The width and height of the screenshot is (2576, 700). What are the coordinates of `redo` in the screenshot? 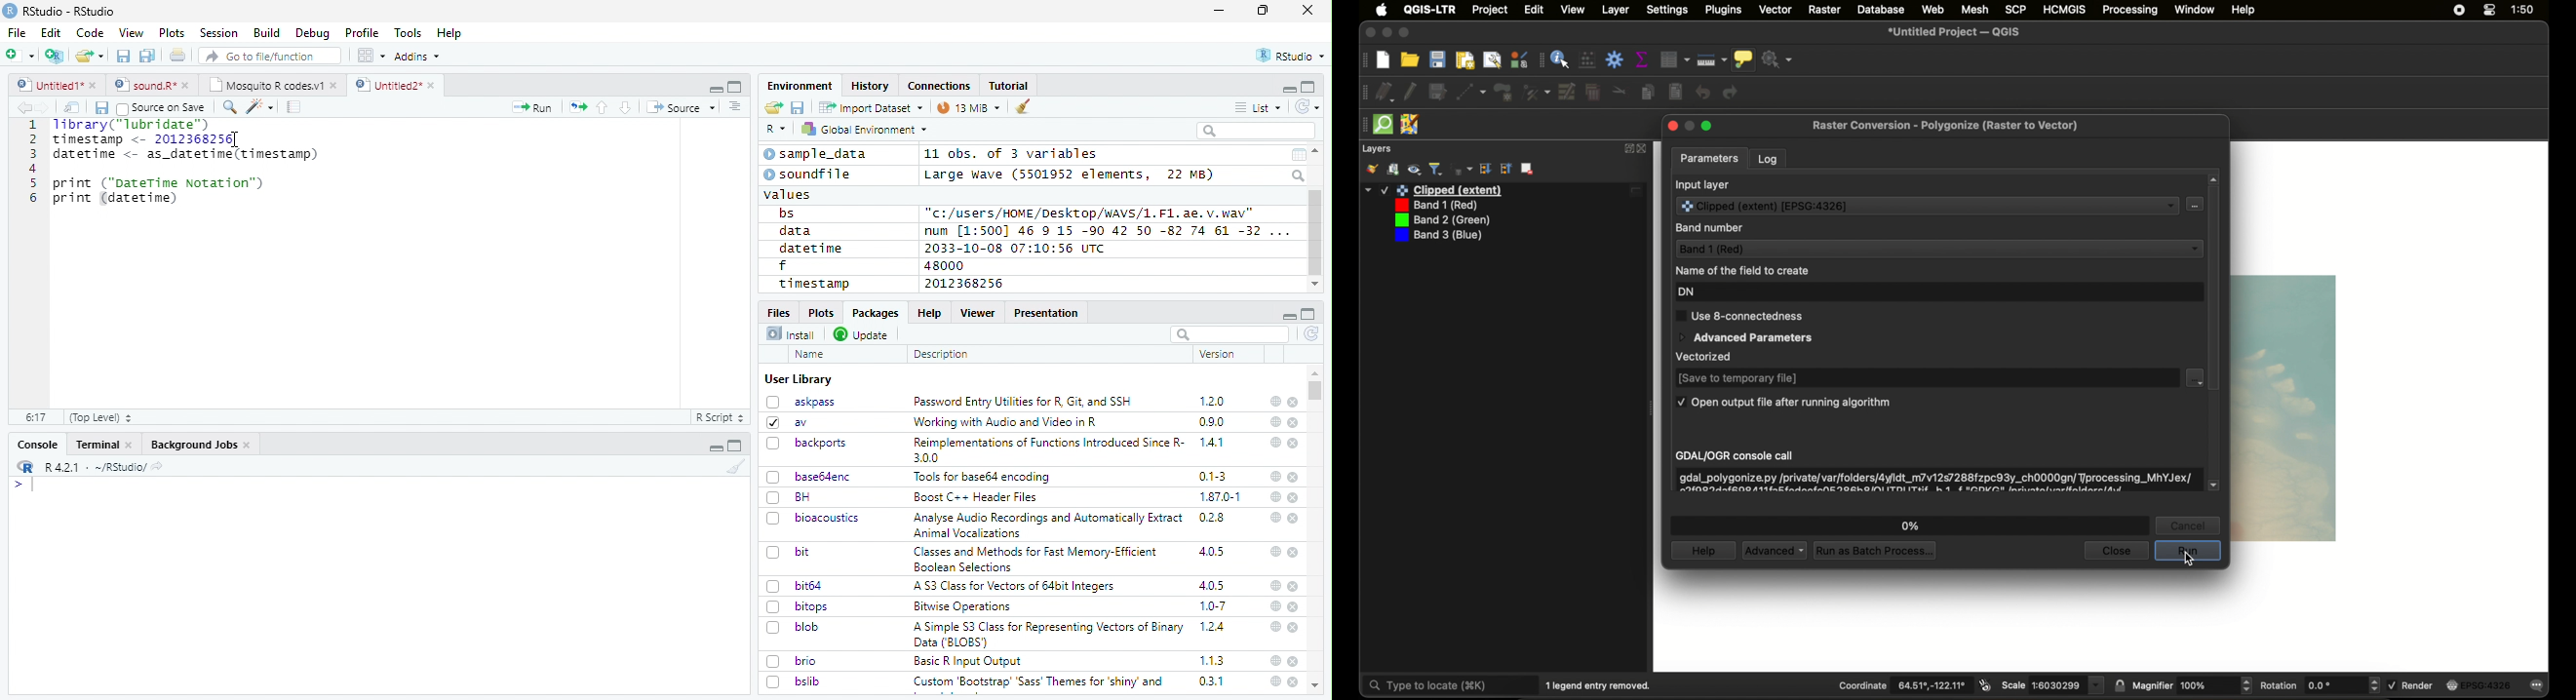 It's located at (1732, 92).